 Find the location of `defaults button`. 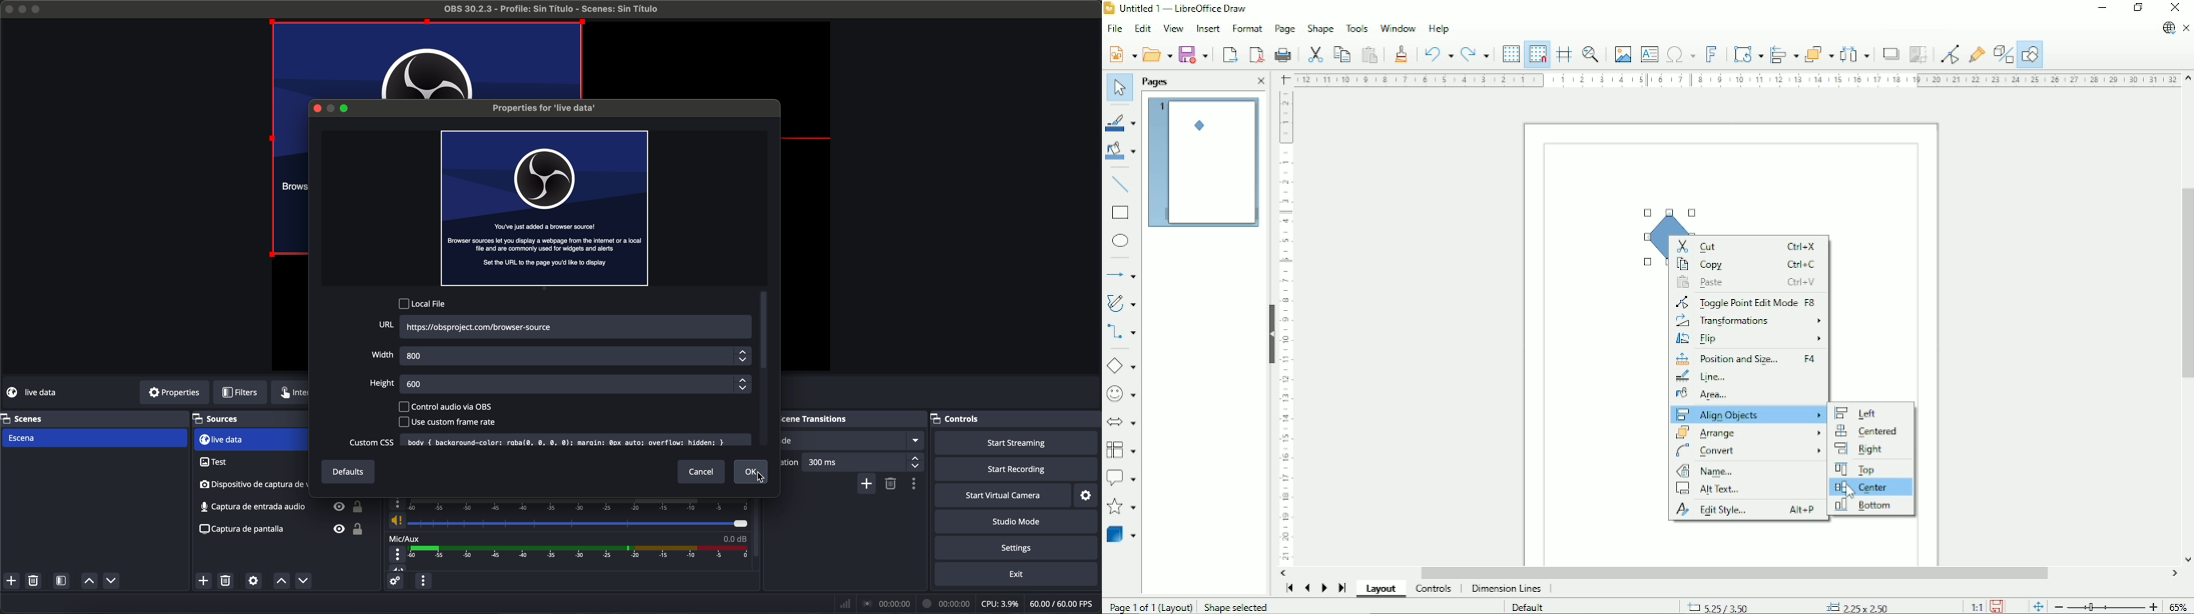

defaults button is located at coordinates (346, 472).